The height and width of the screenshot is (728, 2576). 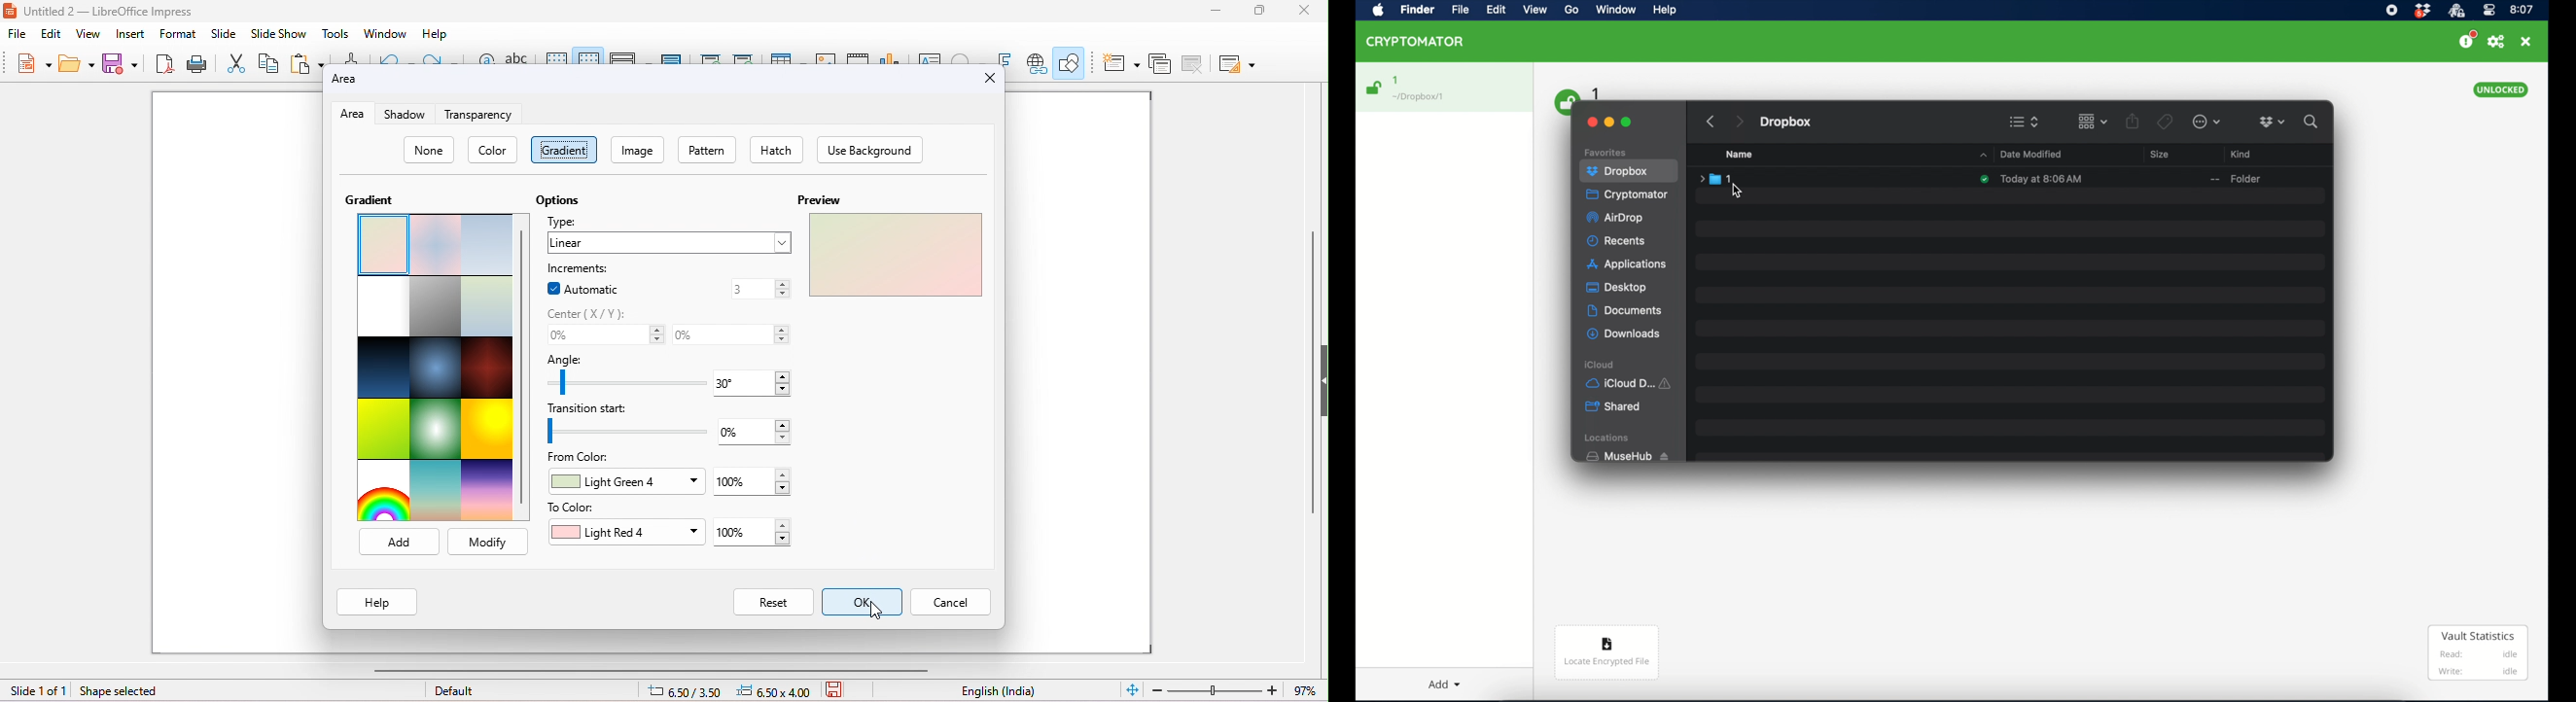 What do you see at coordinates (1627, 265) in the screenshot?
I see `applications` at bounding box center [1627, 265].